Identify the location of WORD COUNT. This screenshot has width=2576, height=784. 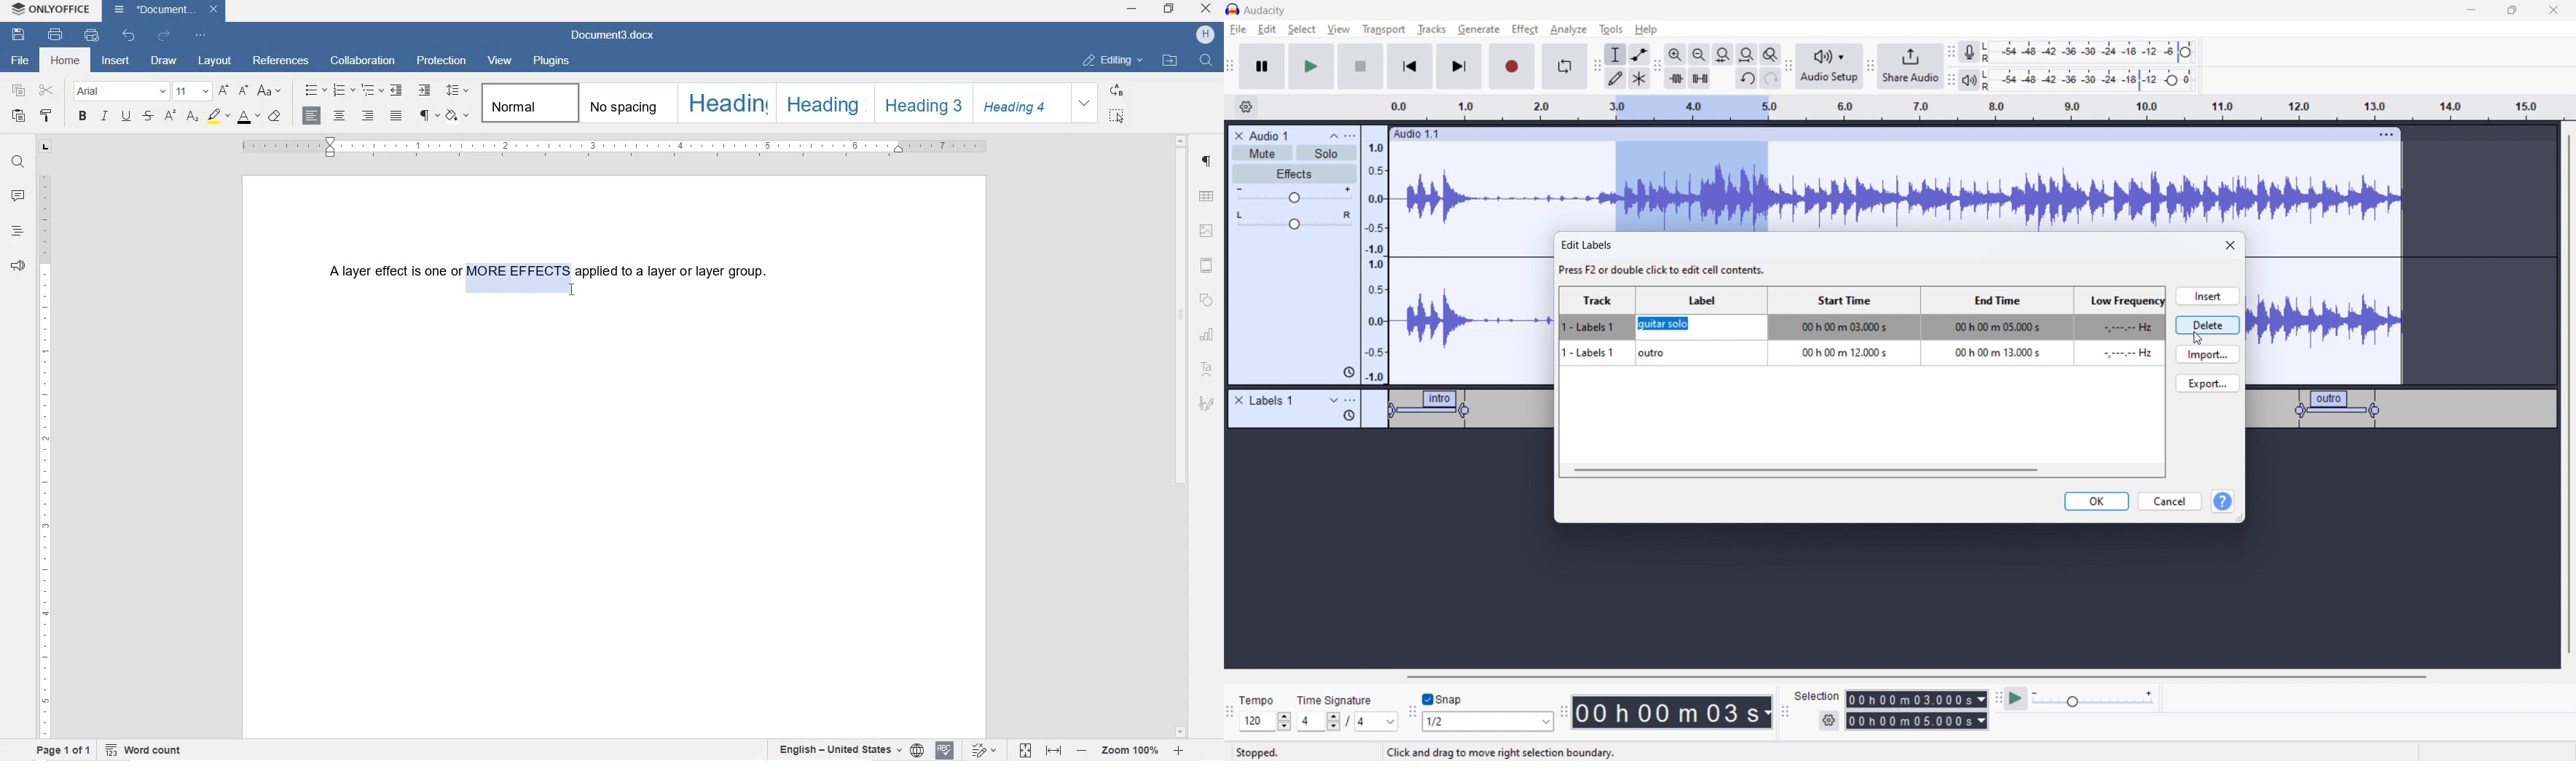
(144, 750).